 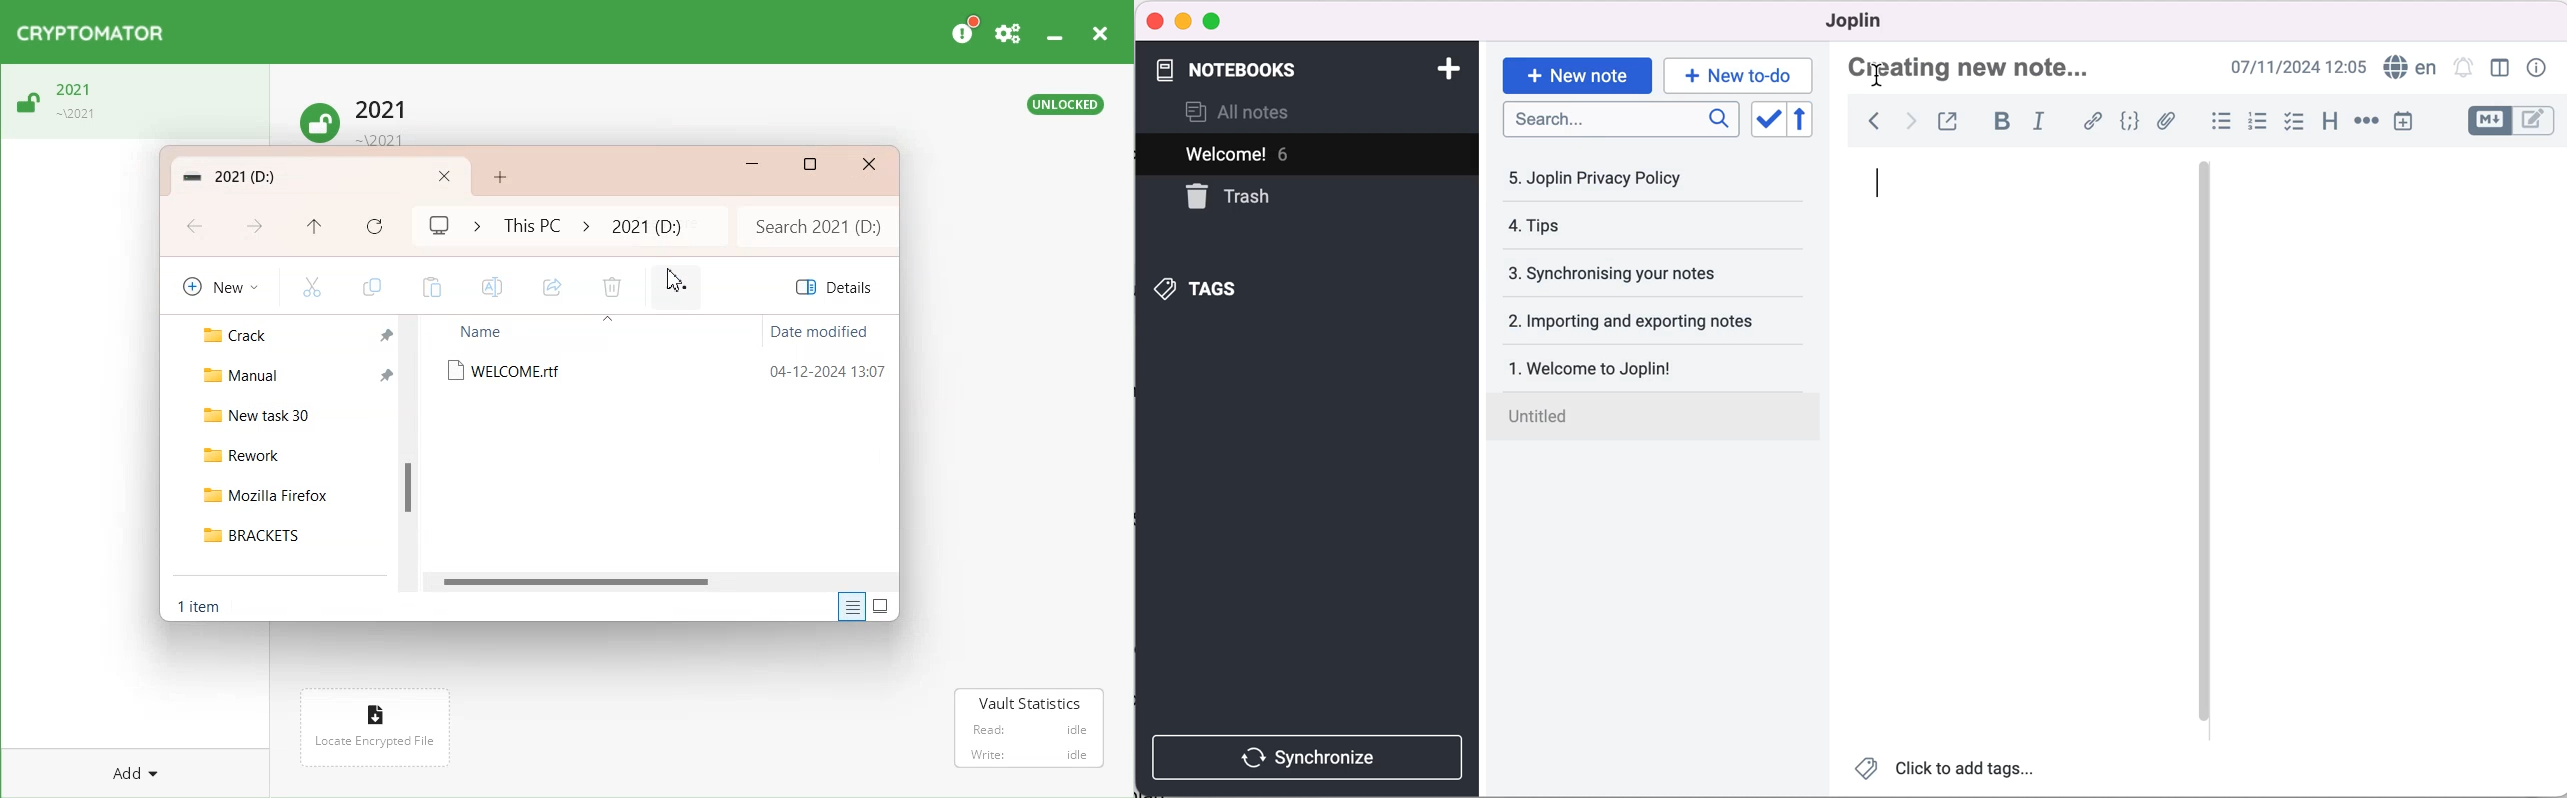 What do you see at coordinates (1273, 198) in the screenshot?
I see `trash` at bounding box center [1273, 198].